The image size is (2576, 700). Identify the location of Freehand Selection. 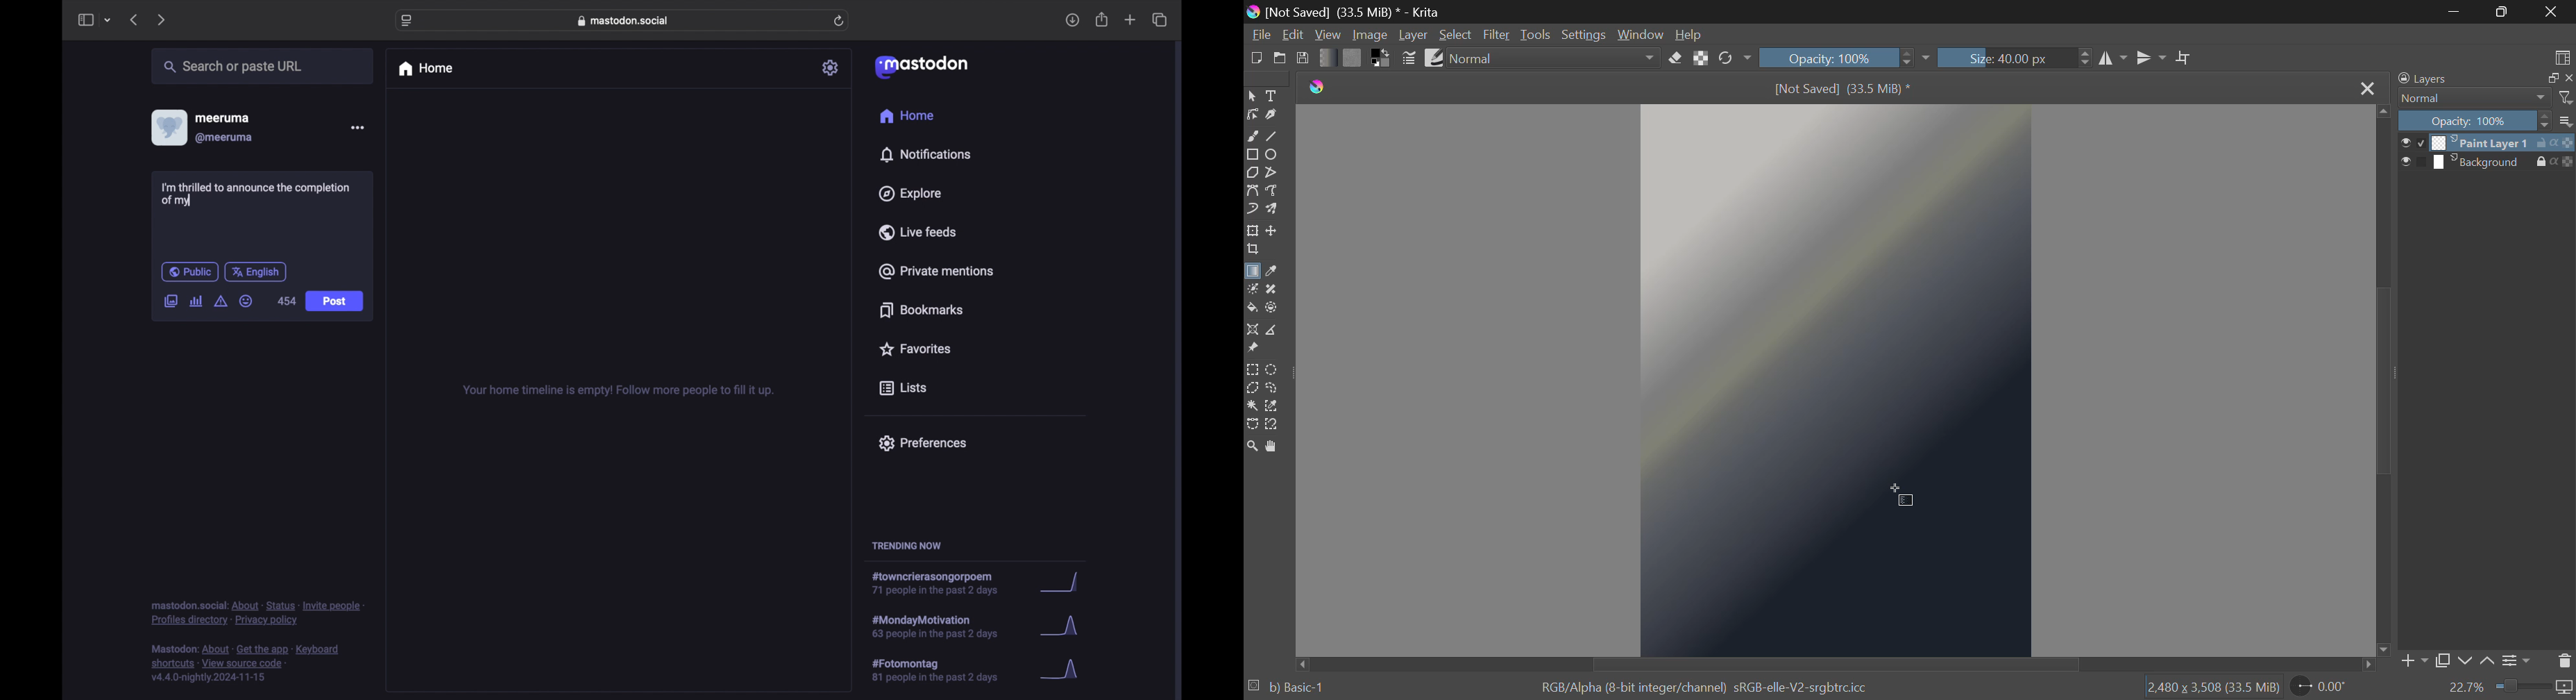
(1272, 388).